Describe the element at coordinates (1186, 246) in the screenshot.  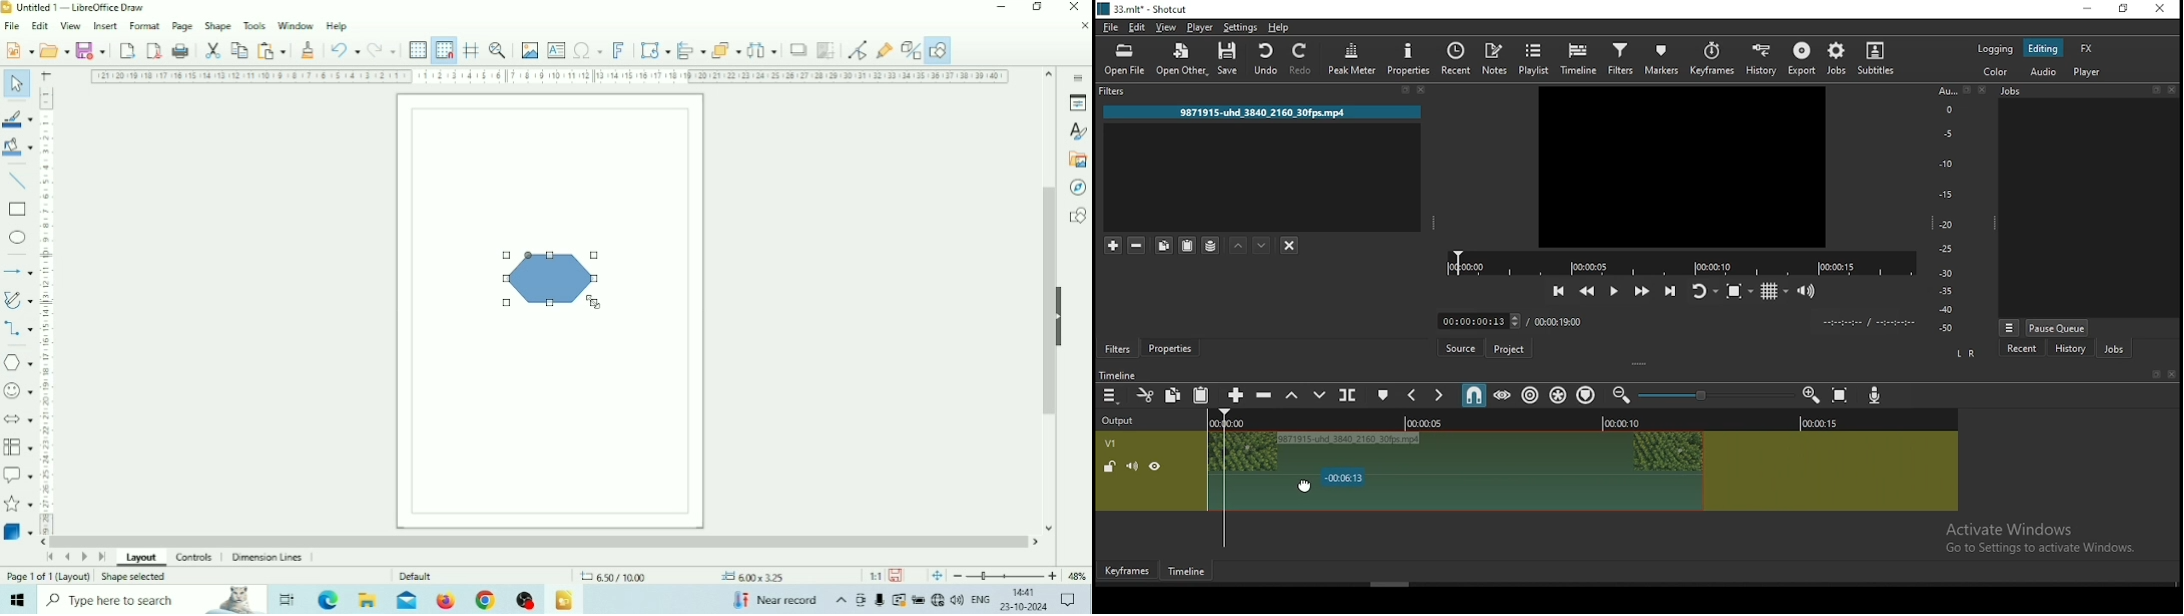
I see `paste filter` at that location.